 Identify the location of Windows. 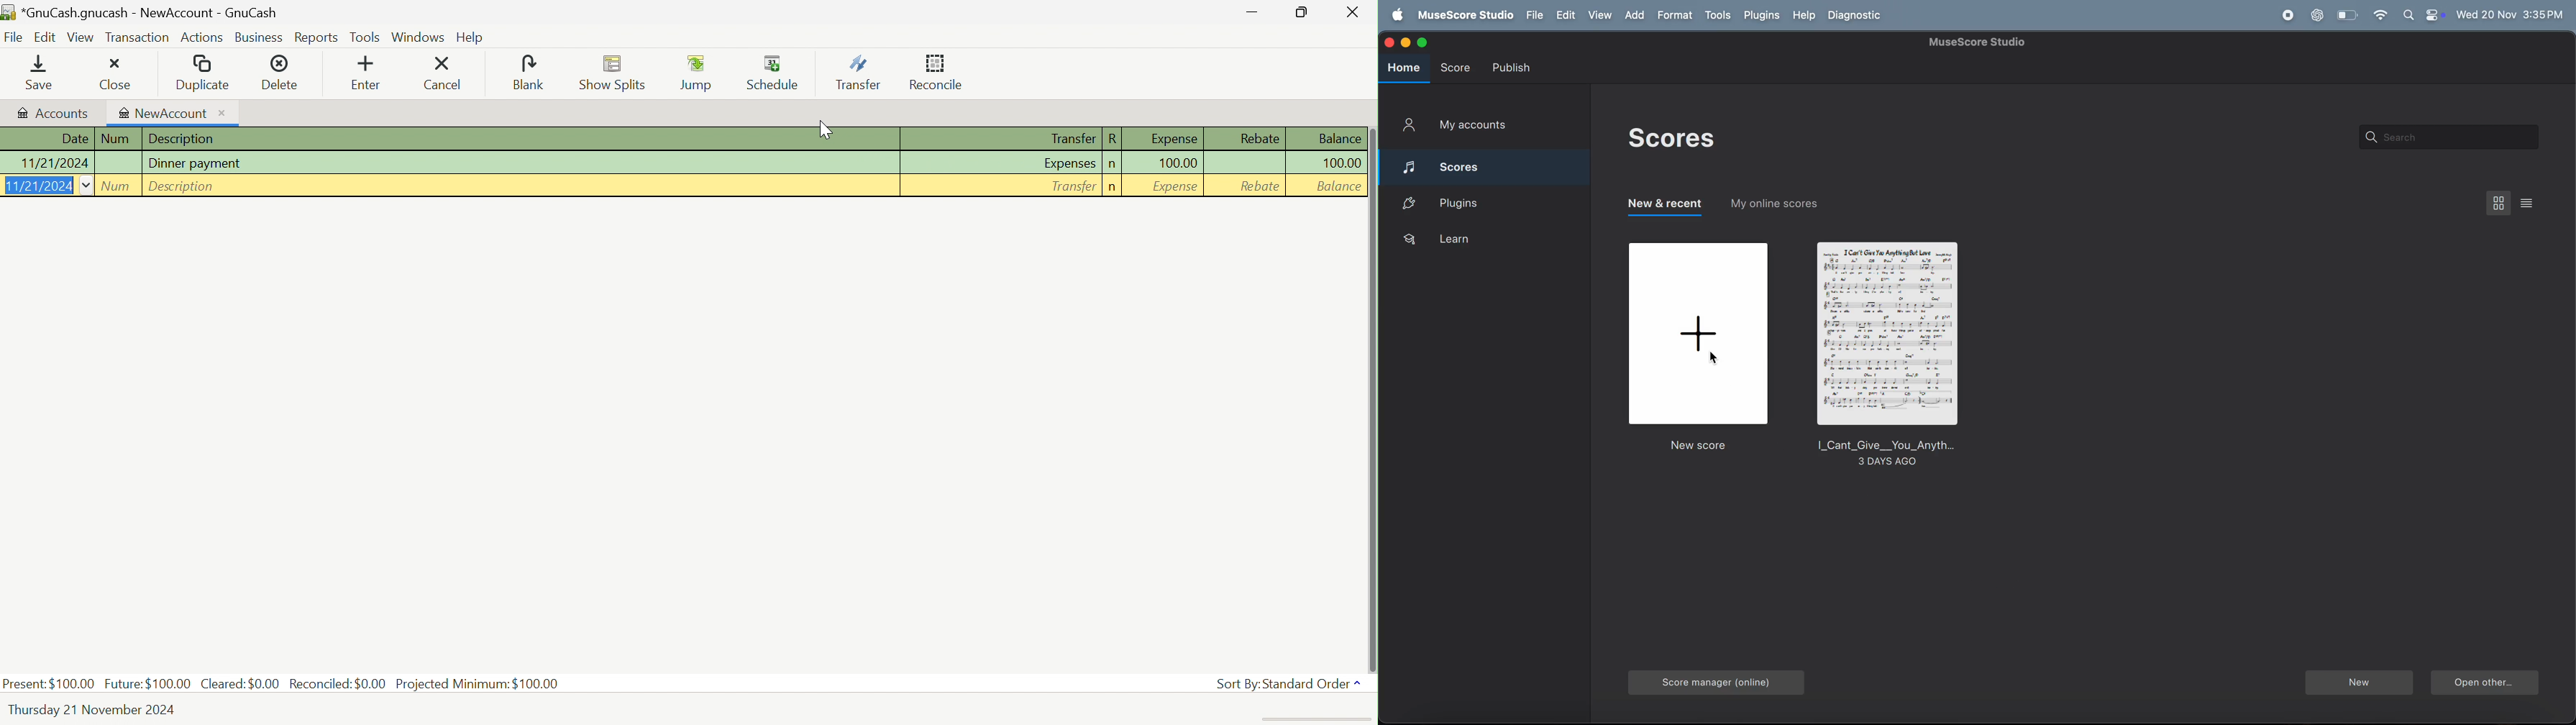
(418, 36).